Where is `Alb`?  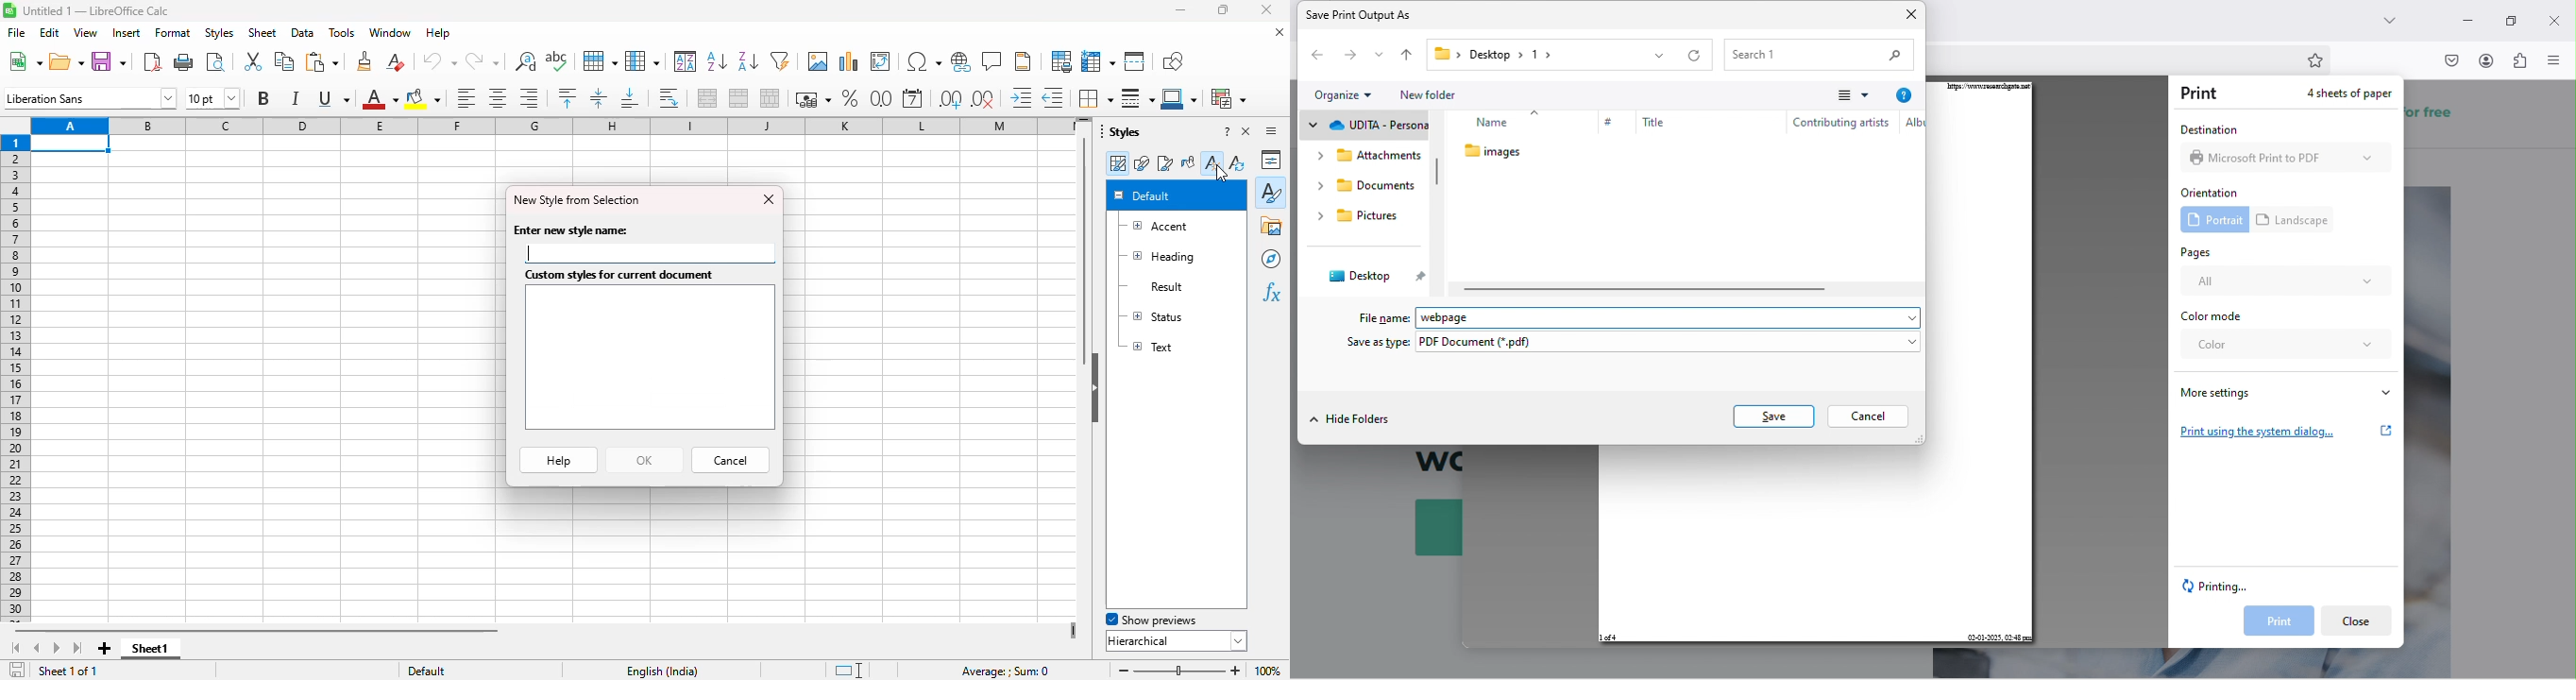 Alb is located at coordinates (1910, 125).